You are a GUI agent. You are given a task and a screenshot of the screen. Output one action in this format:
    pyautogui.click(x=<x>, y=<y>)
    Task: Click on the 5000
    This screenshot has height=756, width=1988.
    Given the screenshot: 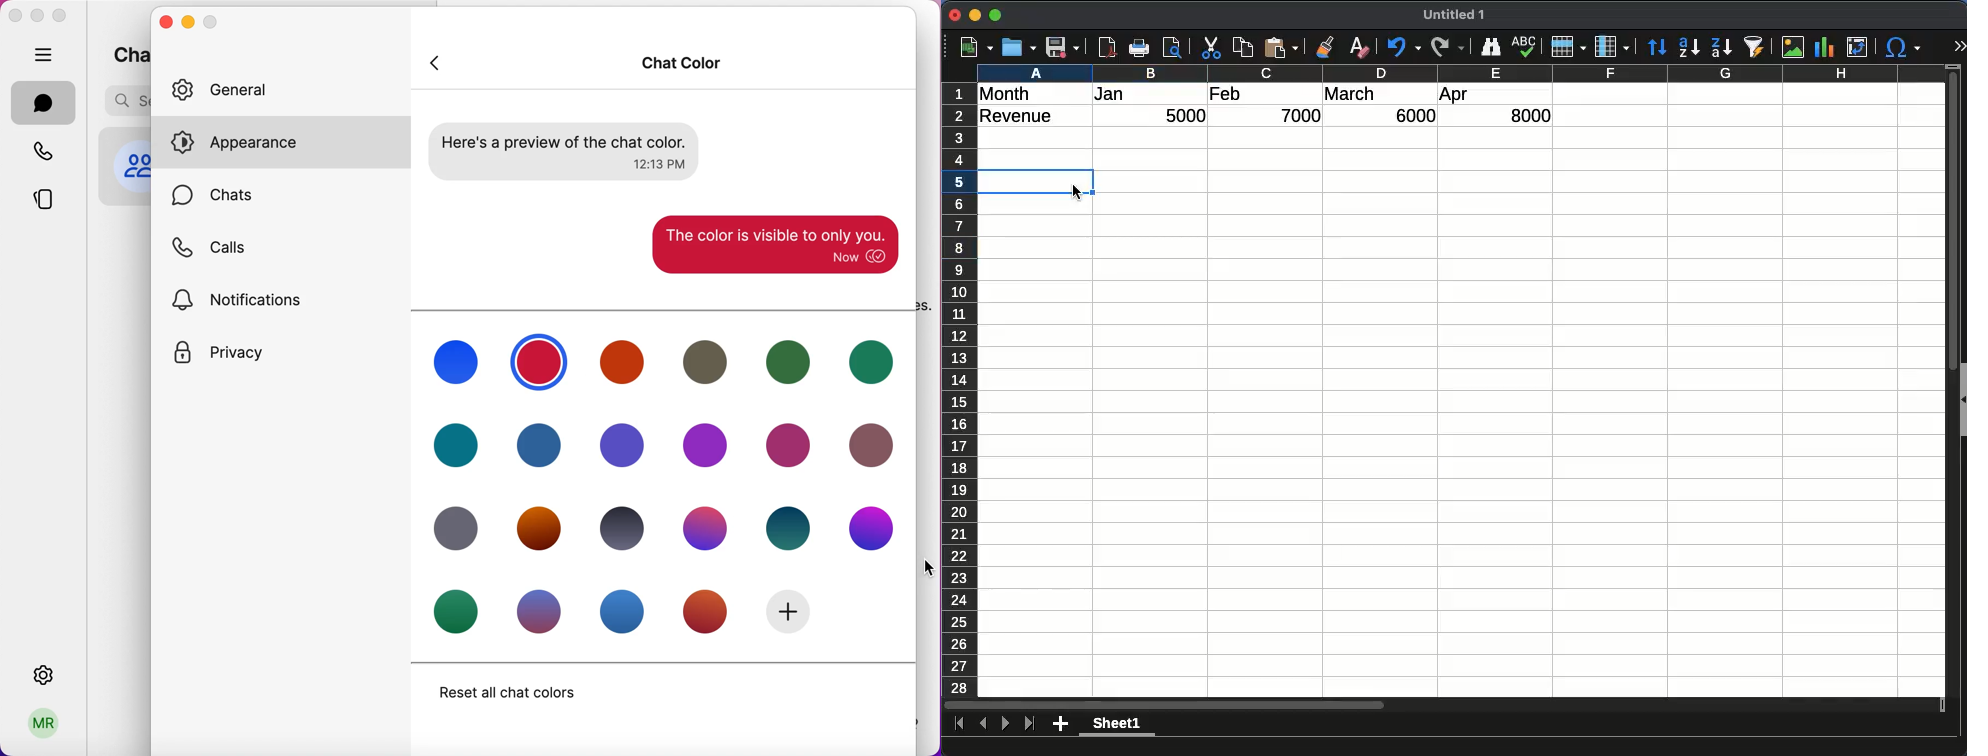 What is the action you would take?
    pyautogui.click(x=1185, y=115)
    